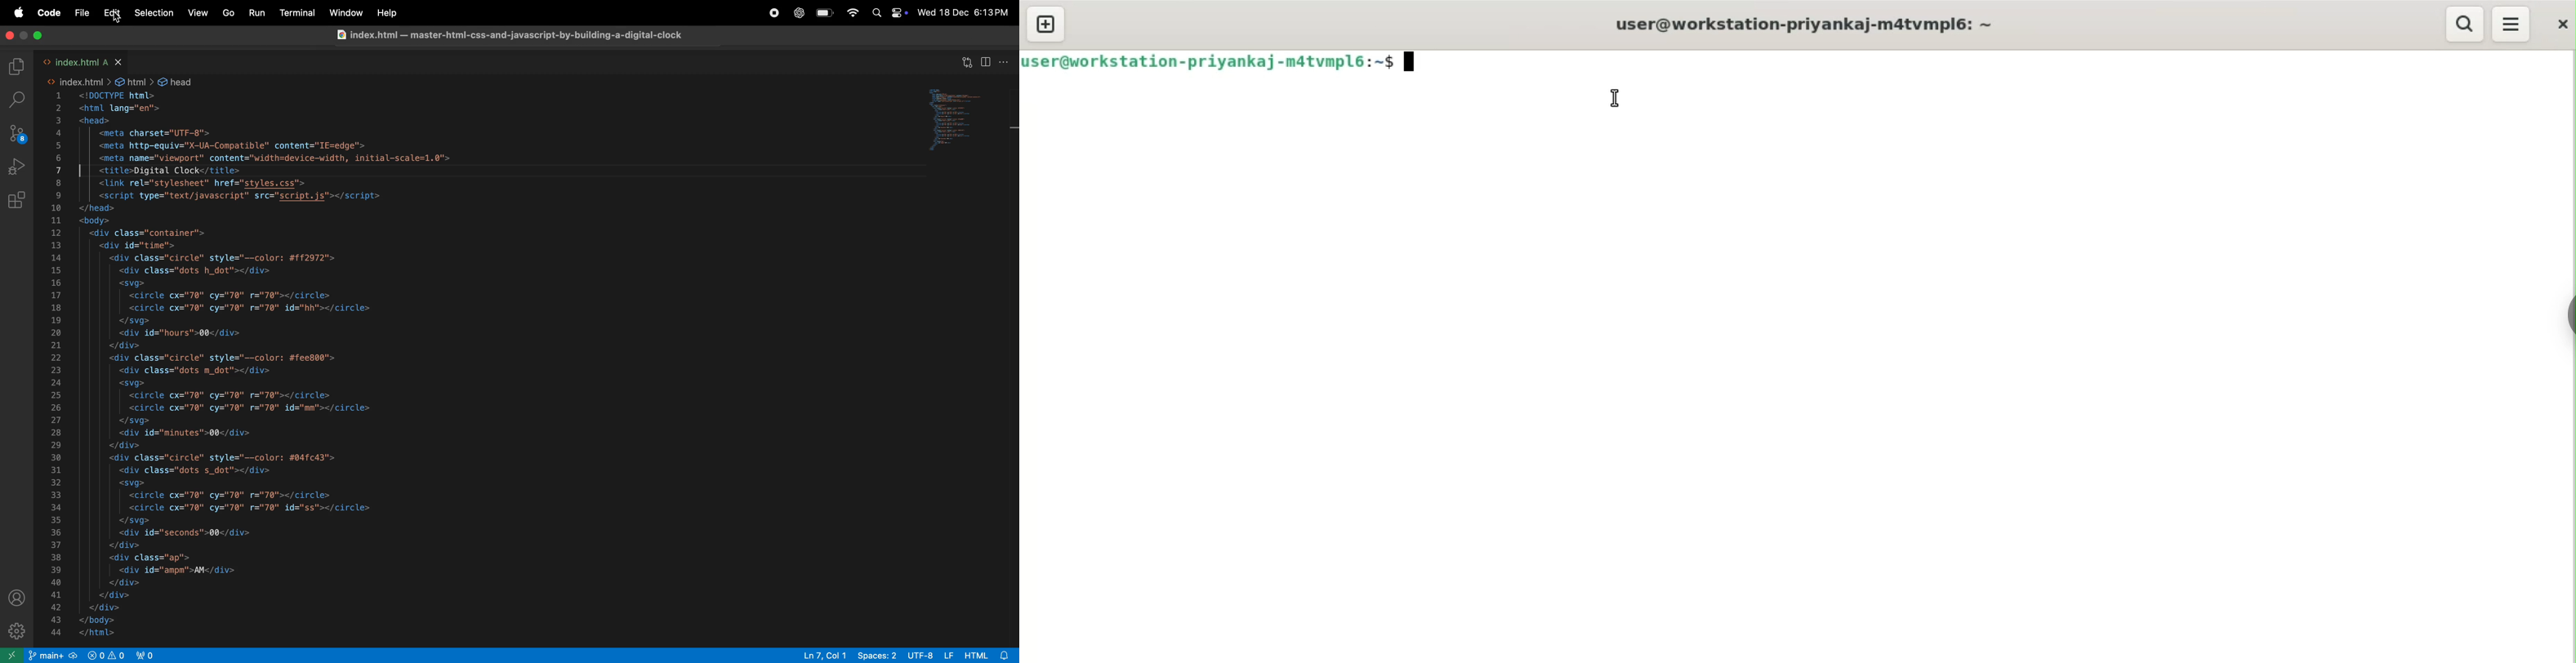  I want to click on profile, so click(15, 600).